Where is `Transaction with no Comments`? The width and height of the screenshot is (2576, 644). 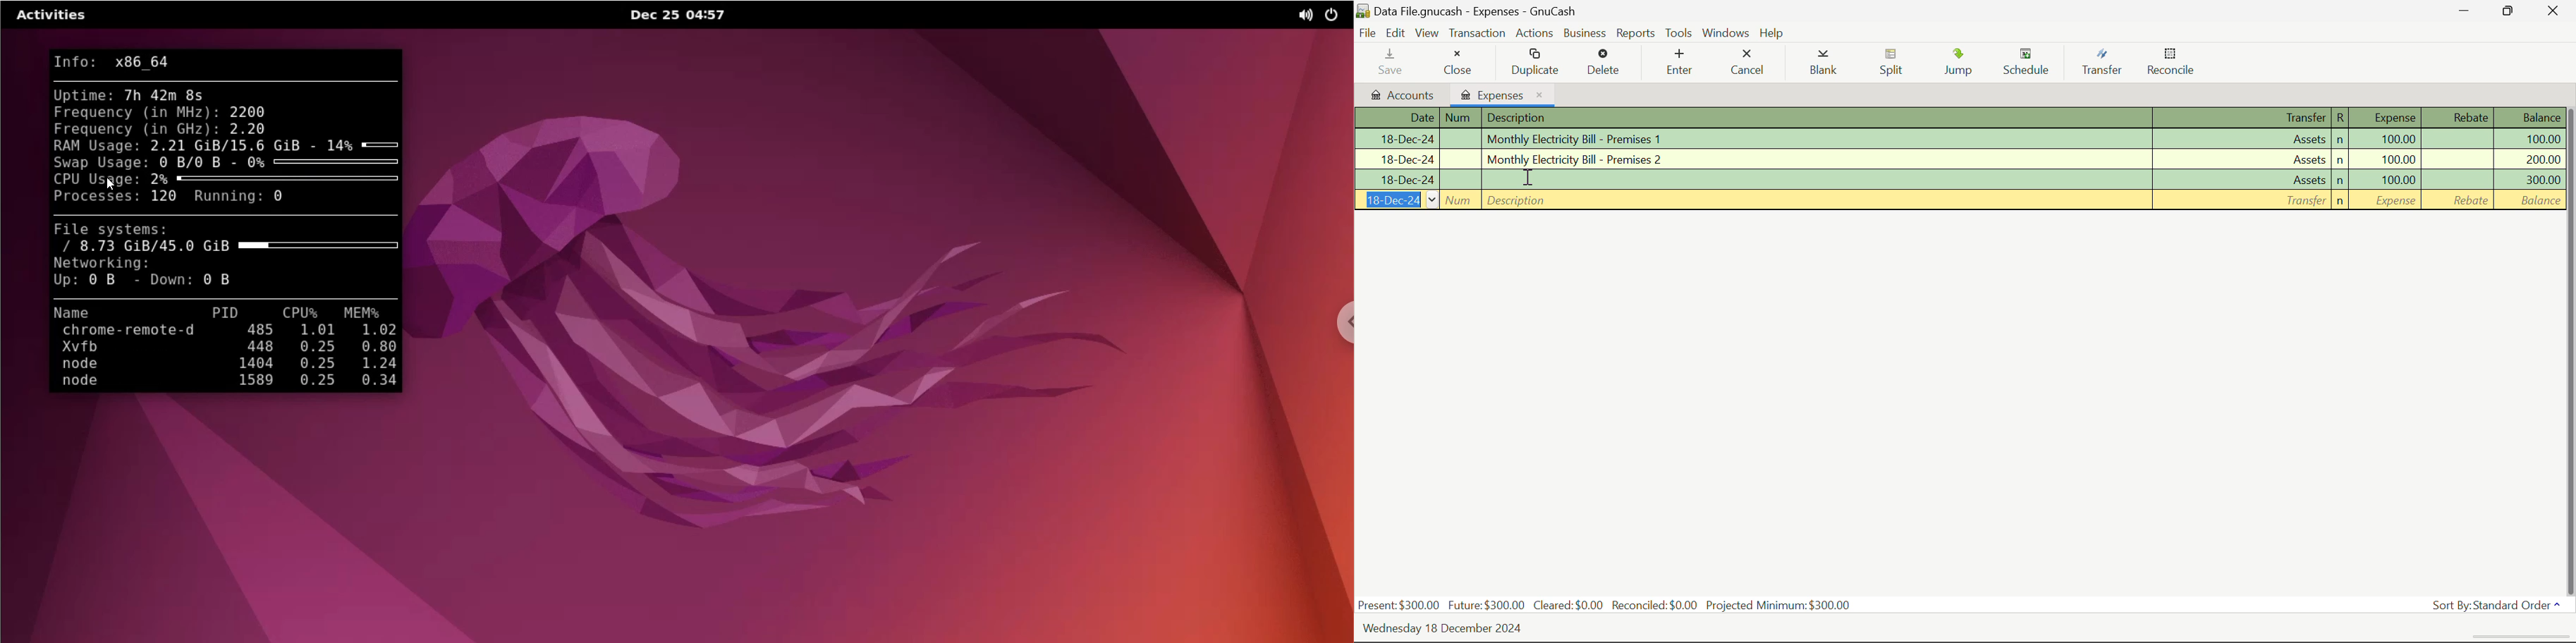 Transaction with no Comments is located at coordinates (1966, 179).